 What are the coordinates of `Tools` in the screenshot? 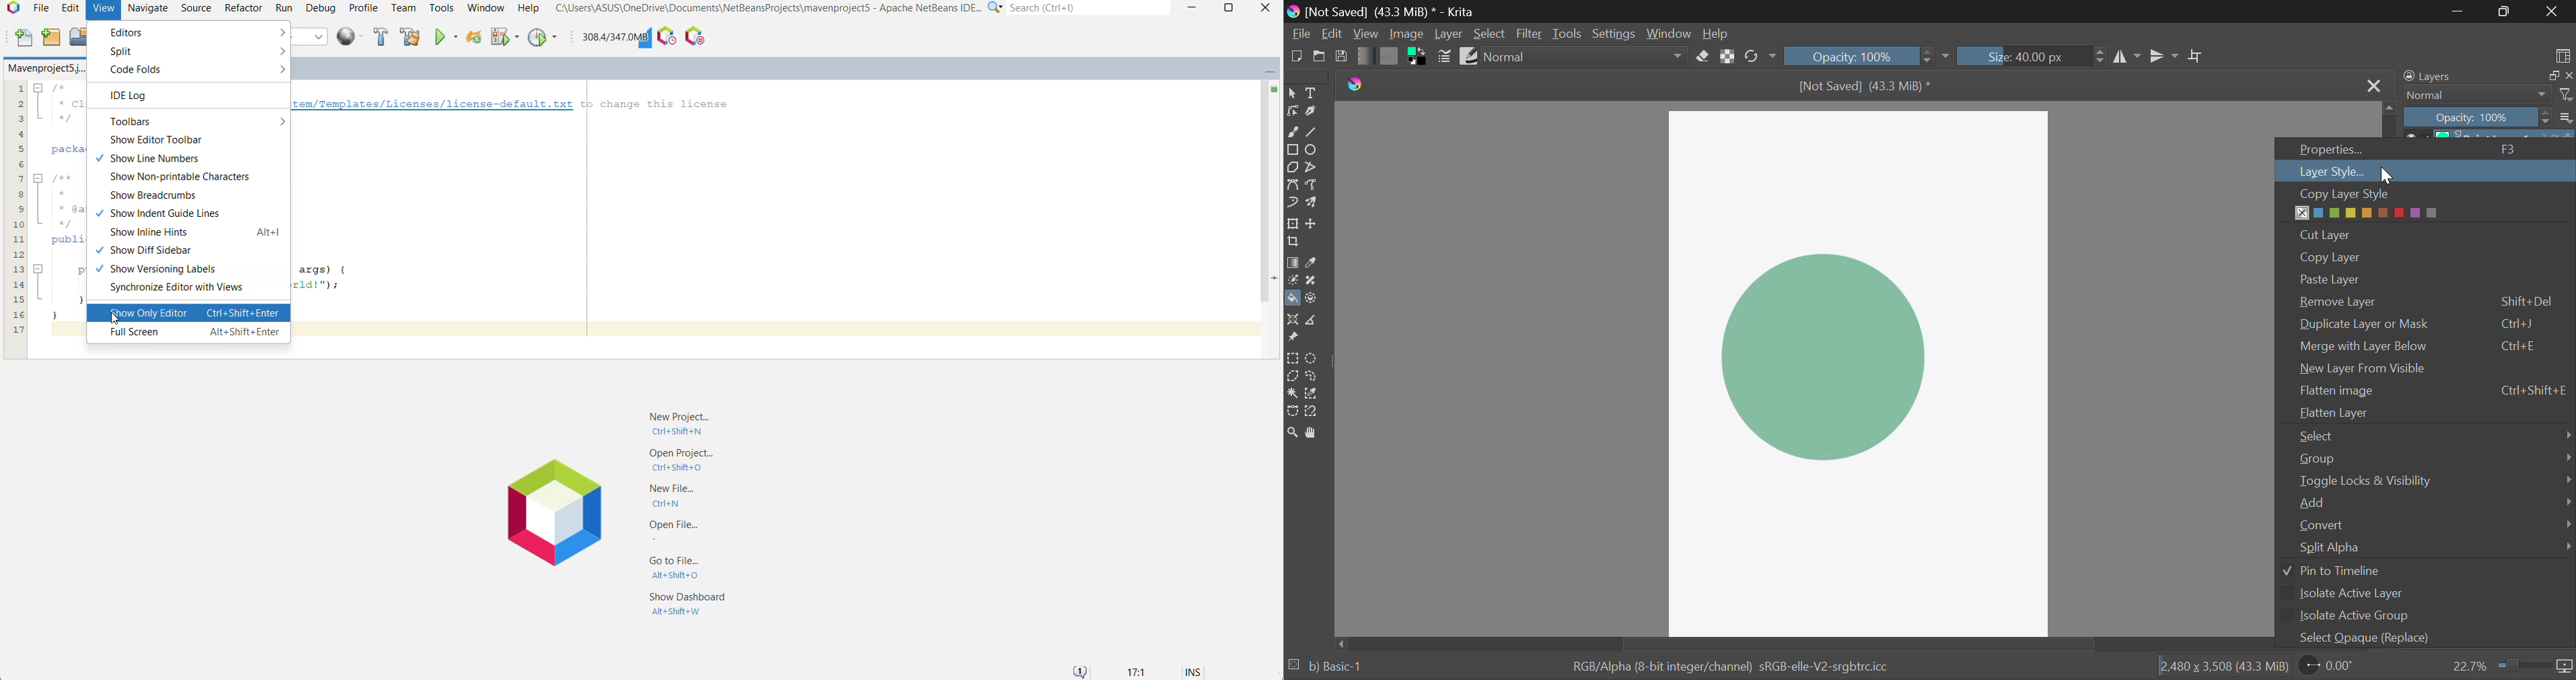 It's located at (1567, 33).